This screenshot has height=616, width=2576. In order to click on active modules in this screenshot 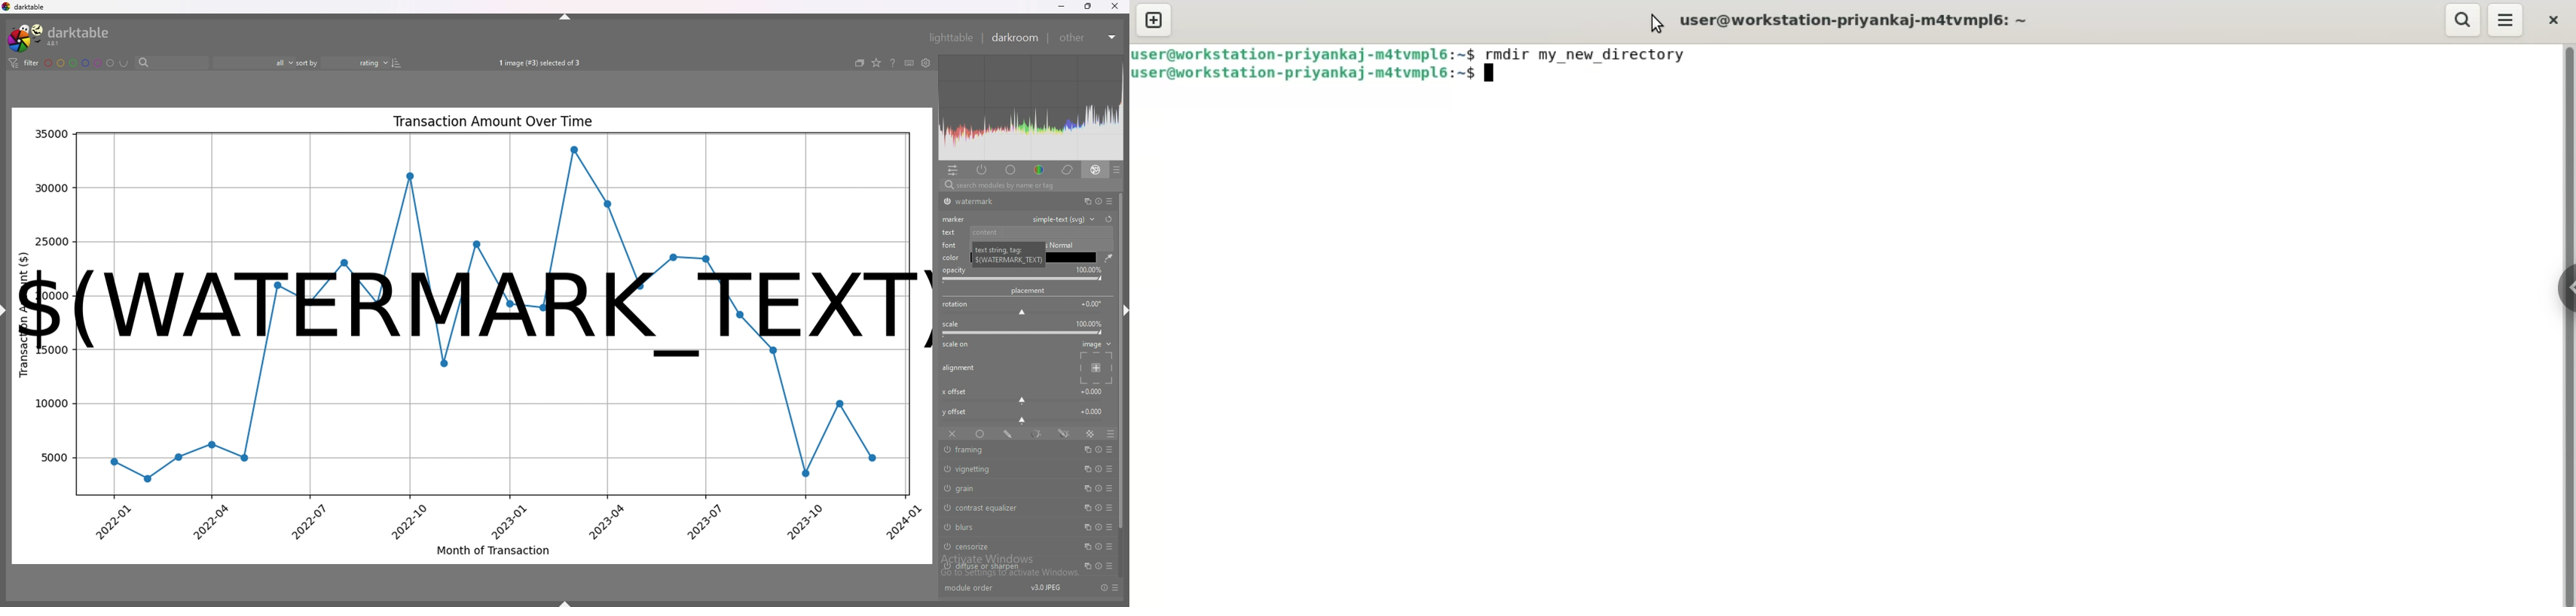, I will do `click(983, 171)`.